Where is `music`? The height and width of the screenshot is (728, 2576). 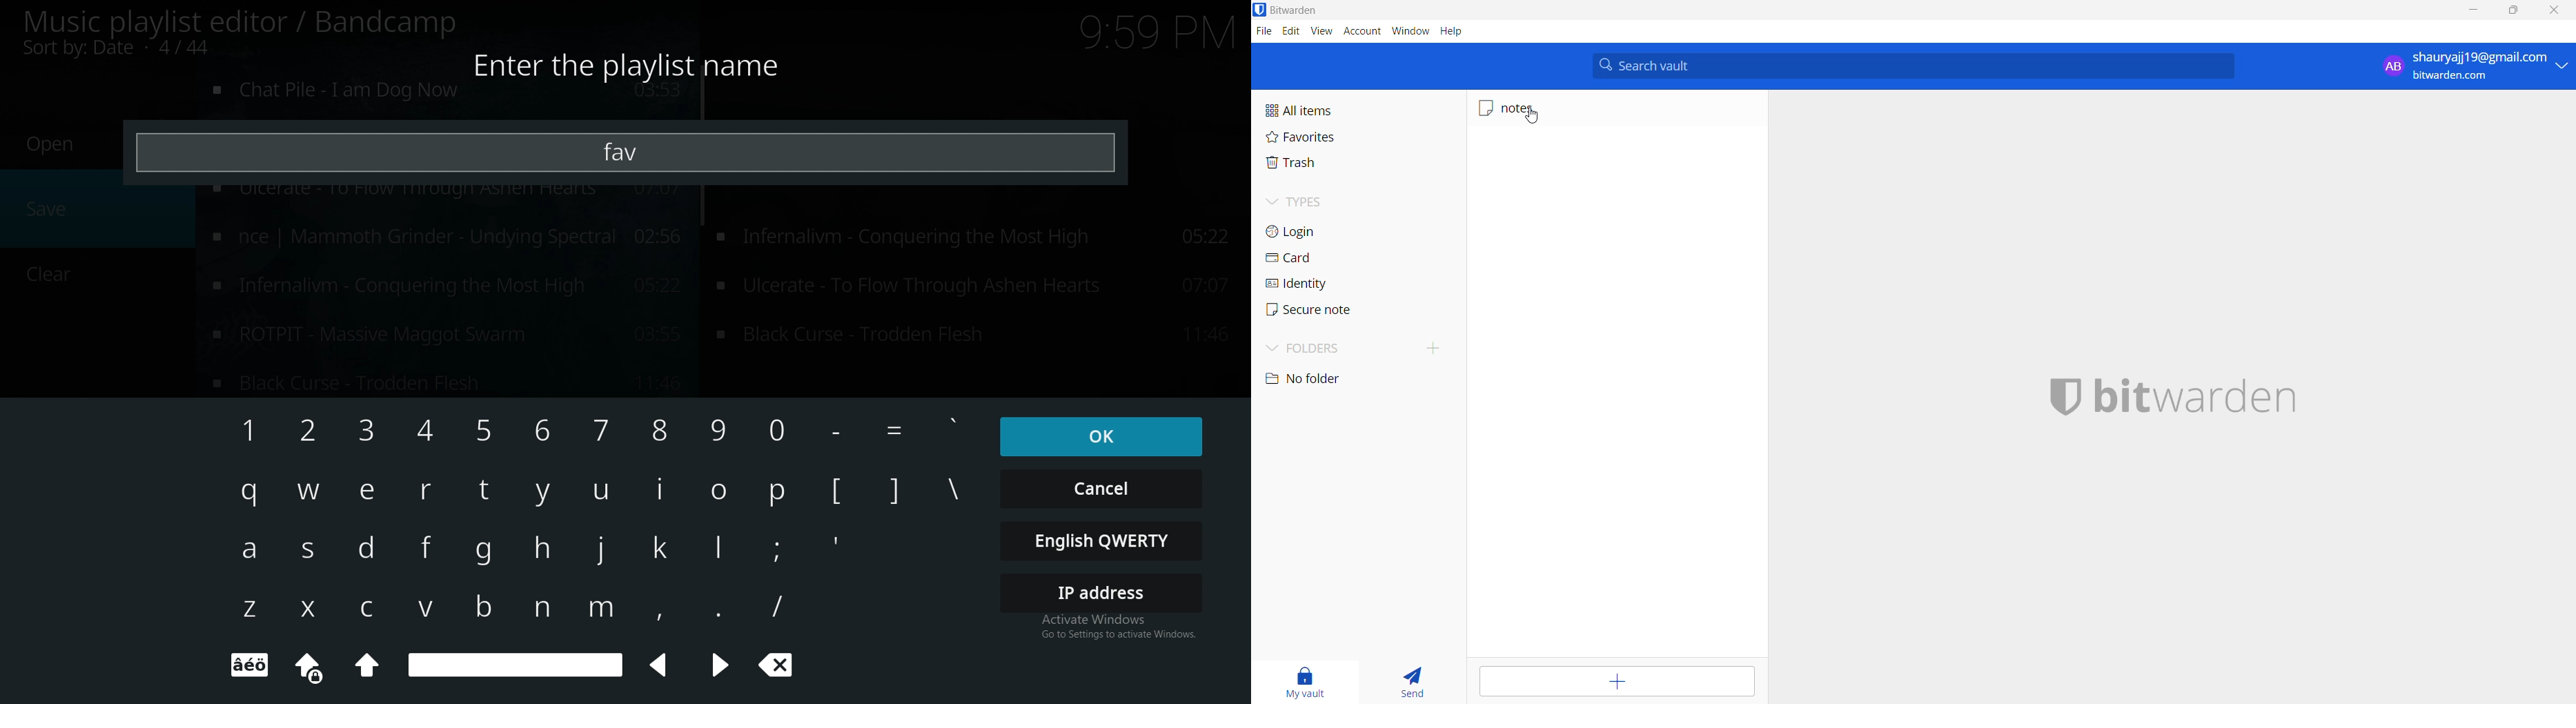 music is located at coordinates (448, 96).